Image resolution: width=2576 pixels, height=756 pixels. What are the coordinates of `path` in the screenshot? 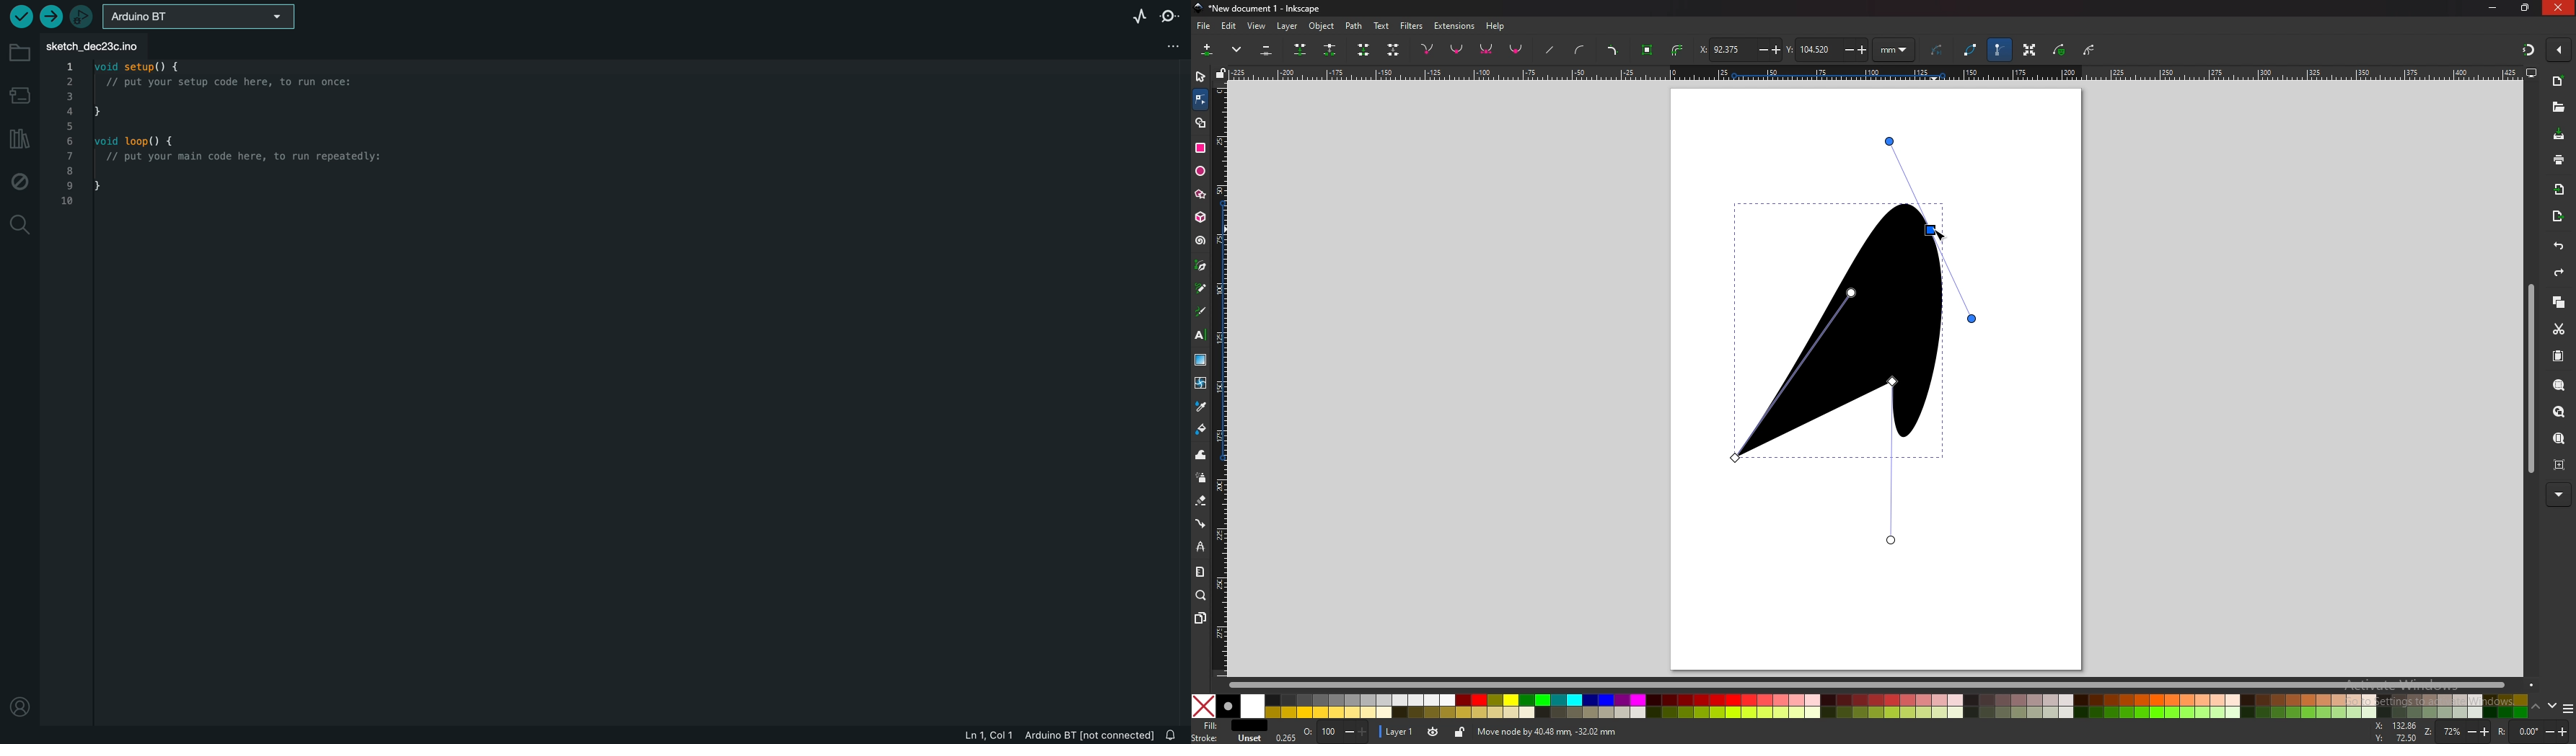 It's located at (1355, 27).